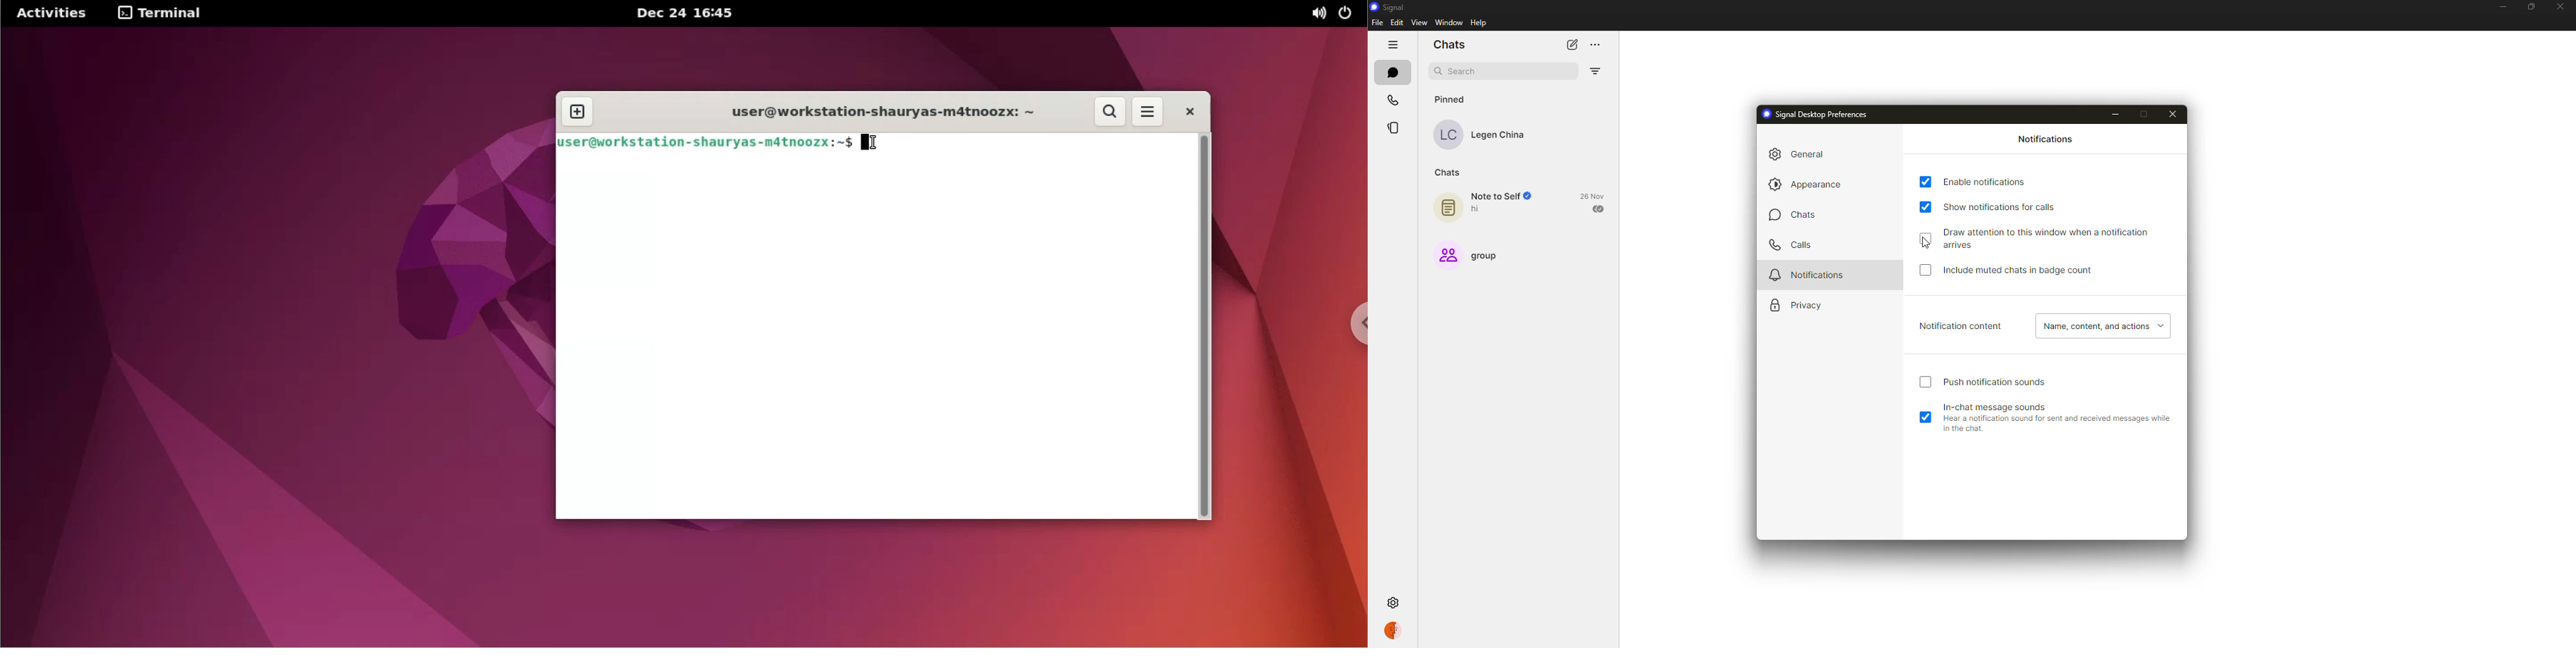 The image size is (2576, 672). What do you see at coordinates (1990, 181) in the screenshot?
I see `enable notifications` at bounding box center [1990, 181].